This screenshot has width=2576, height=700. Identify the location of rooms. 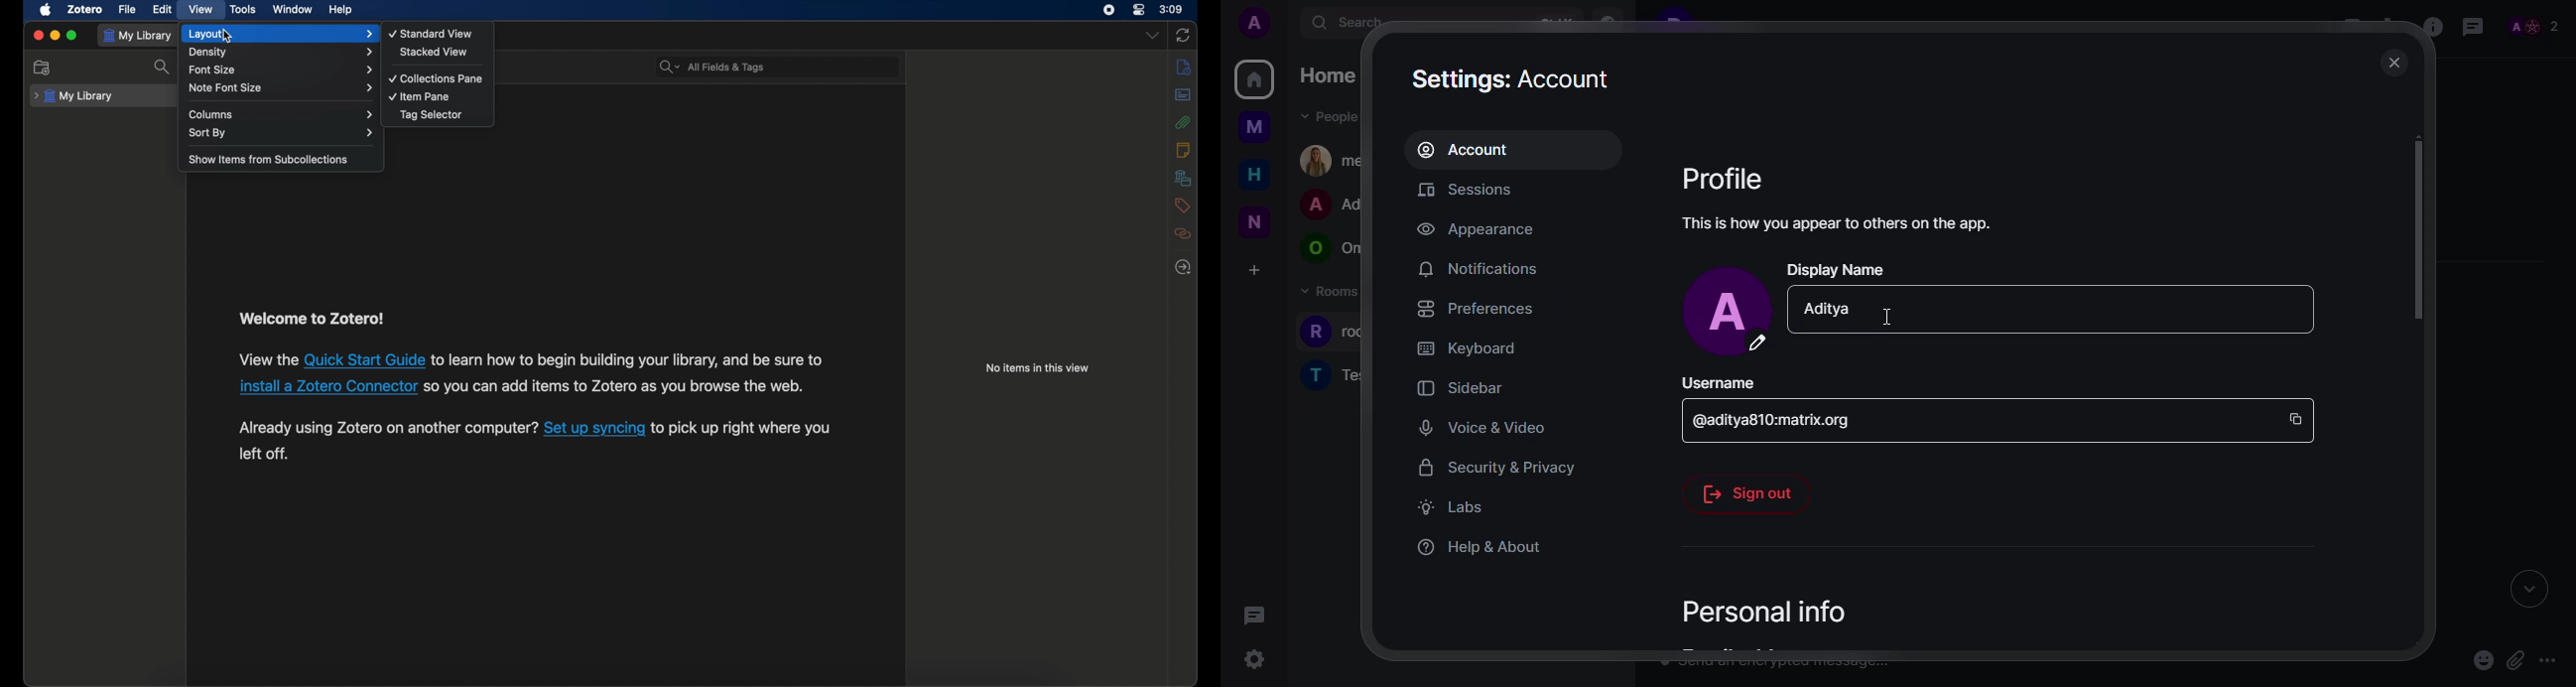
(1329, 296).